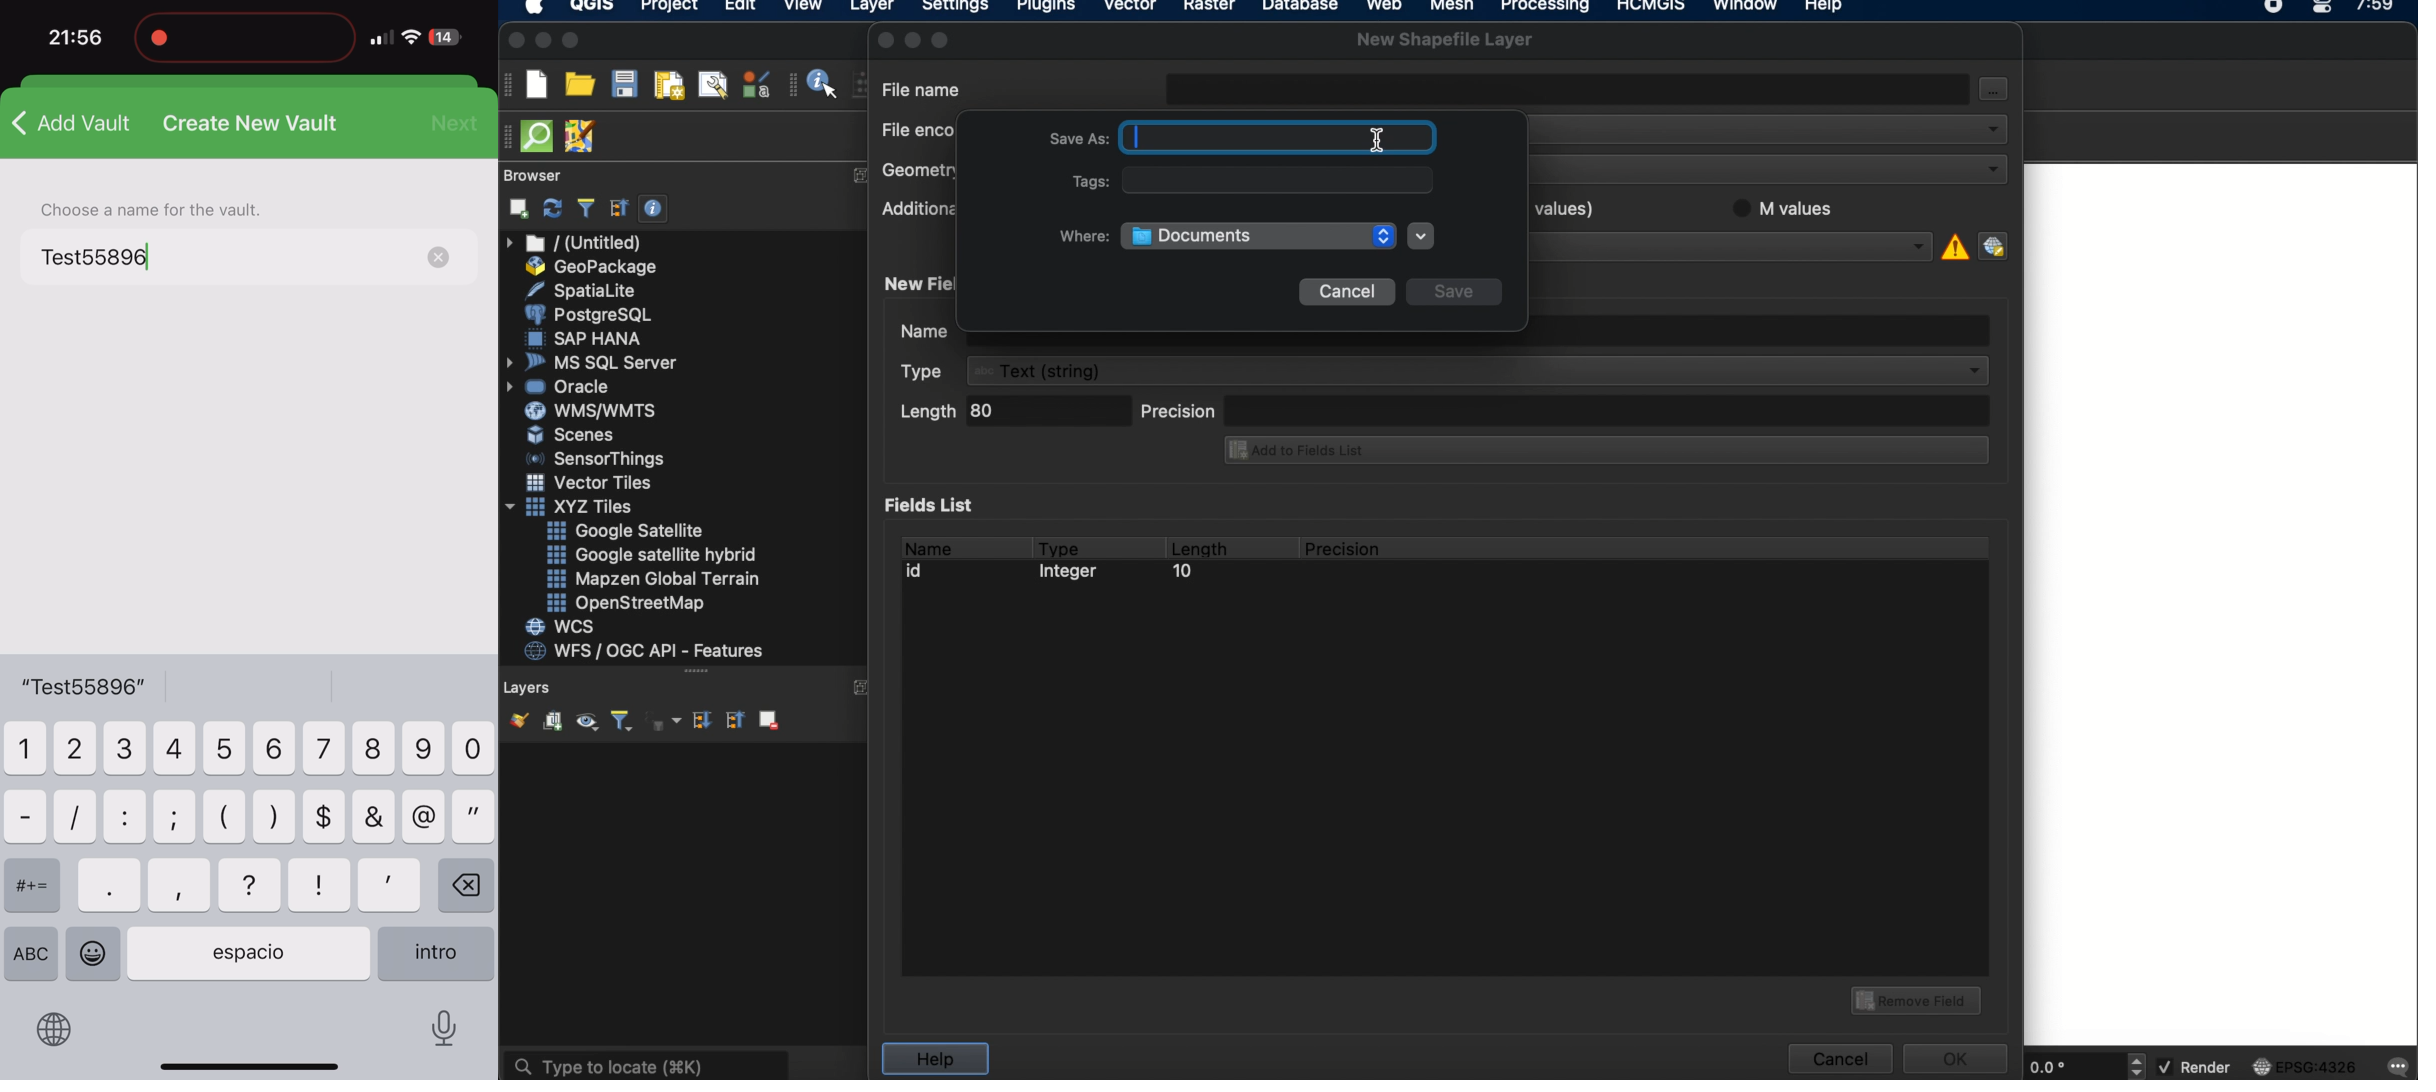 The width and height of the screenshot is (2436, 1092). What do you see at coordinates (595, 361) in the screenshot?
I see `ms sql server` at bounding box center [595, 361].